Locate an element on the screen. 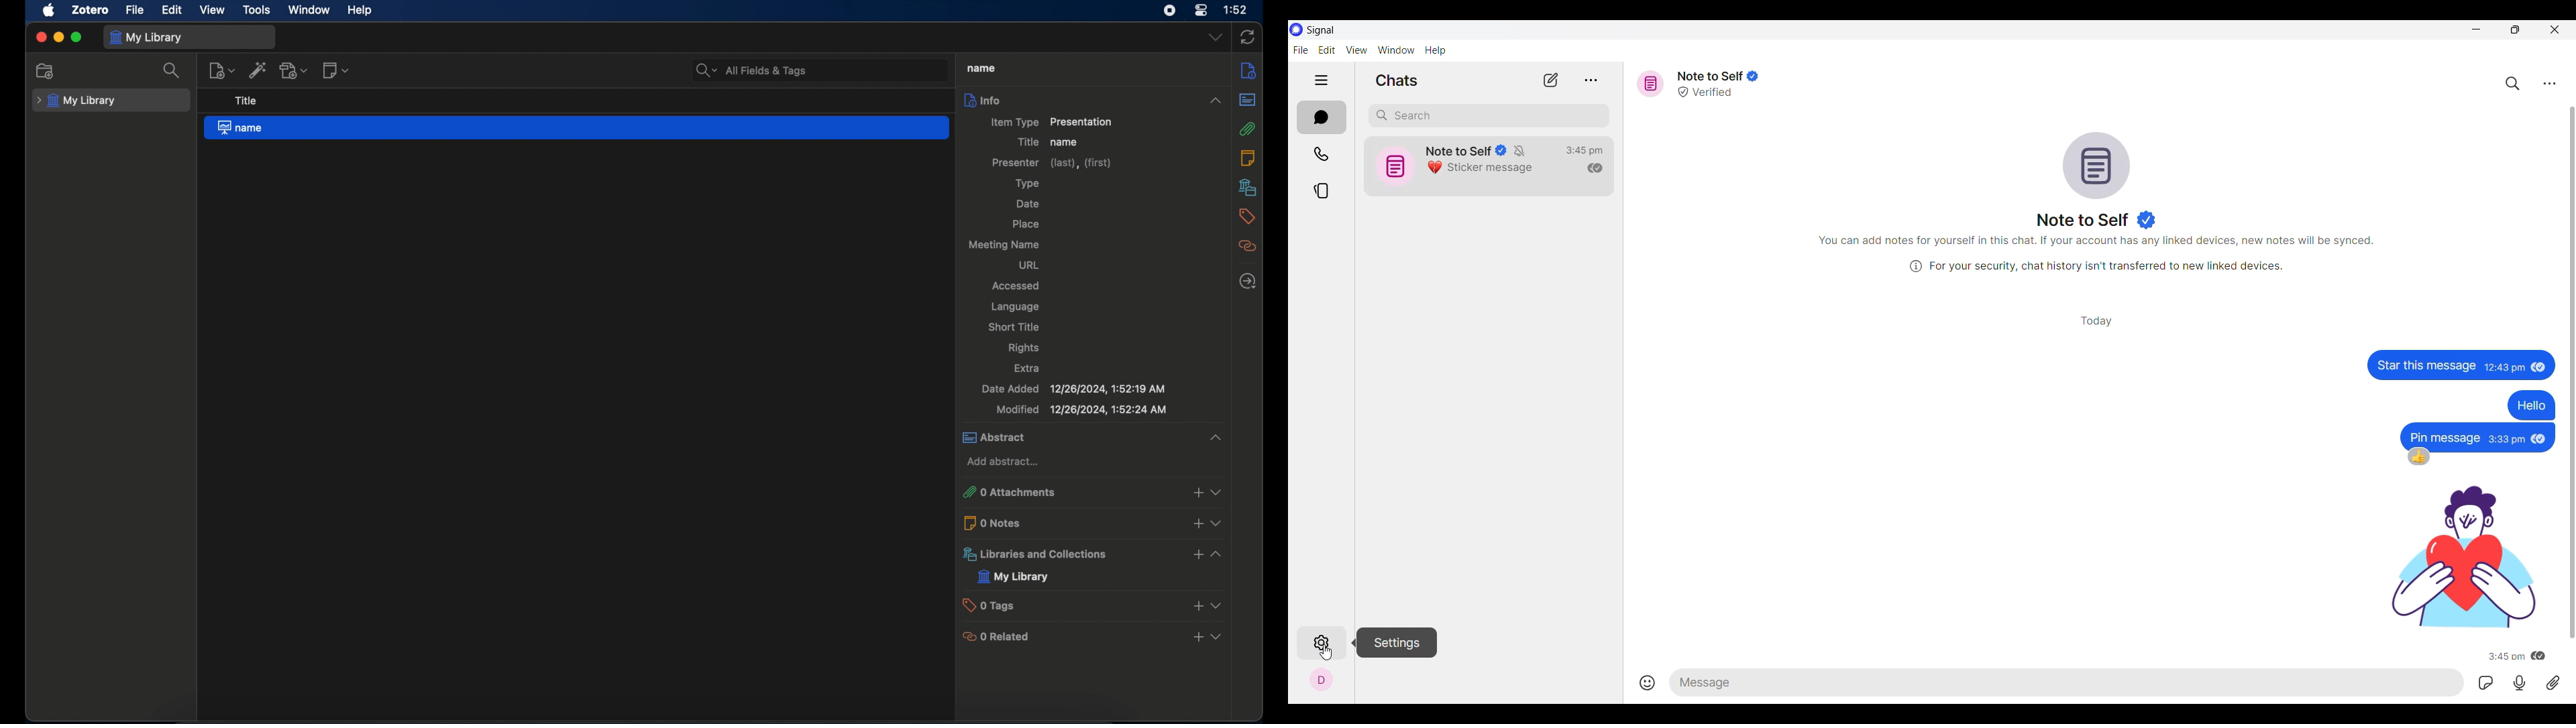 This screenshot has width=2576, height=728. 0 tags is located at coordinates (1093, 605).